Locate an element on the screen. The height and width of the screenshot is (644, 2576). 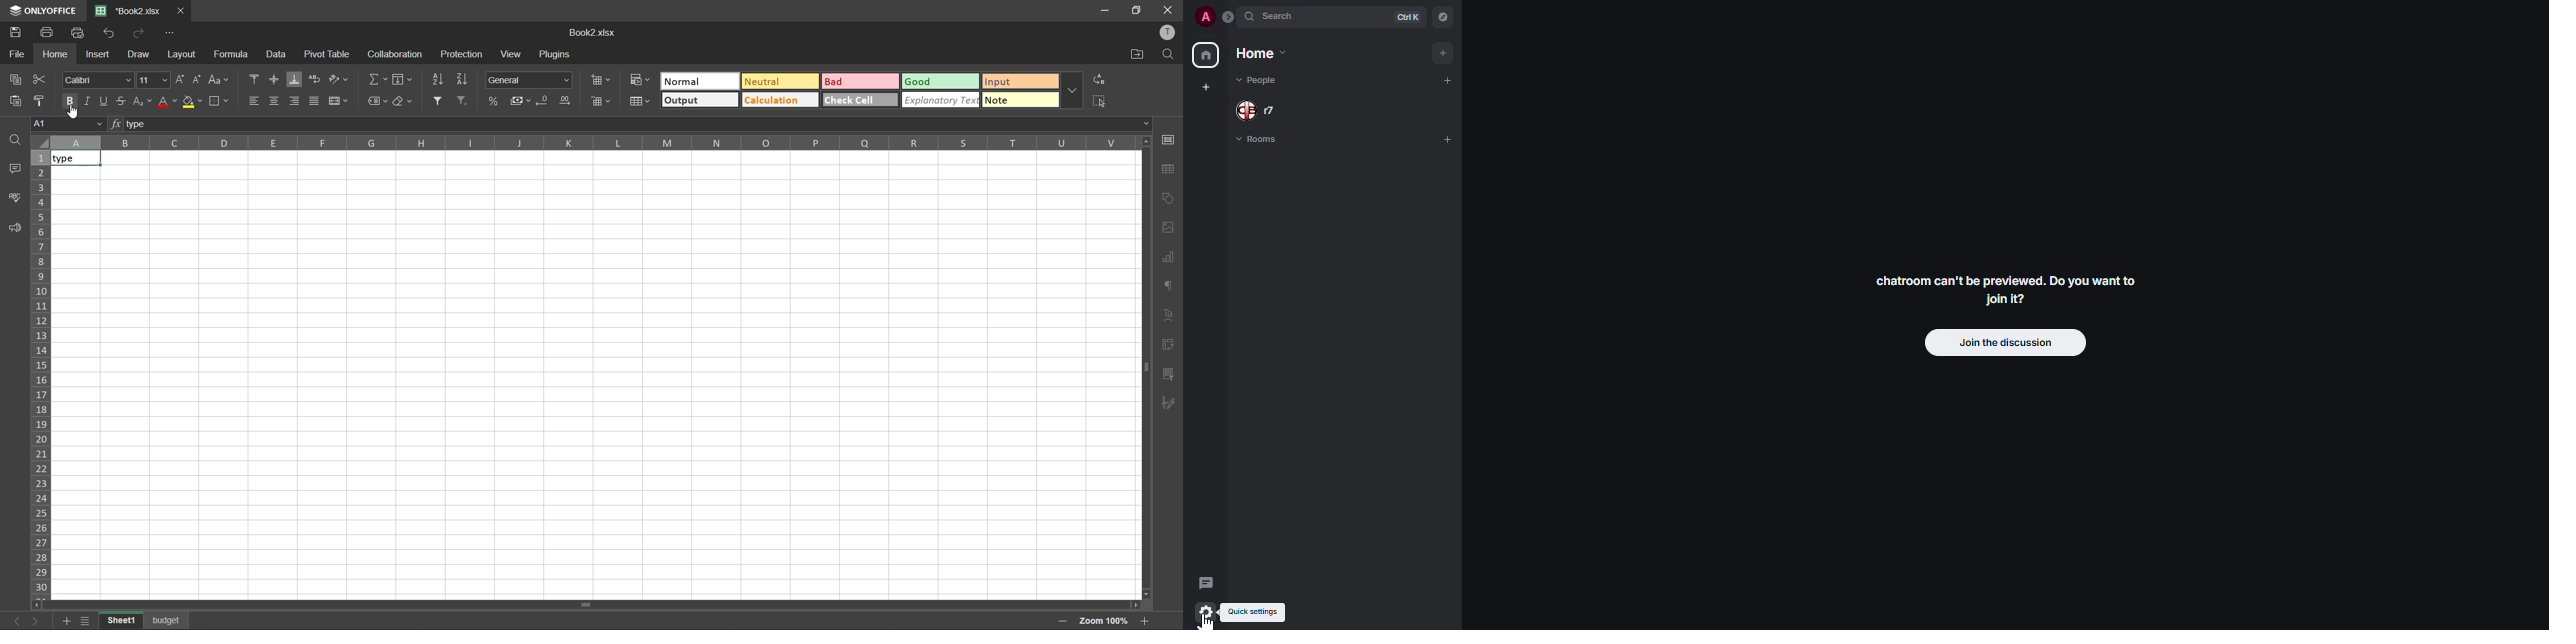
cut is located at coordinates (40, 80).